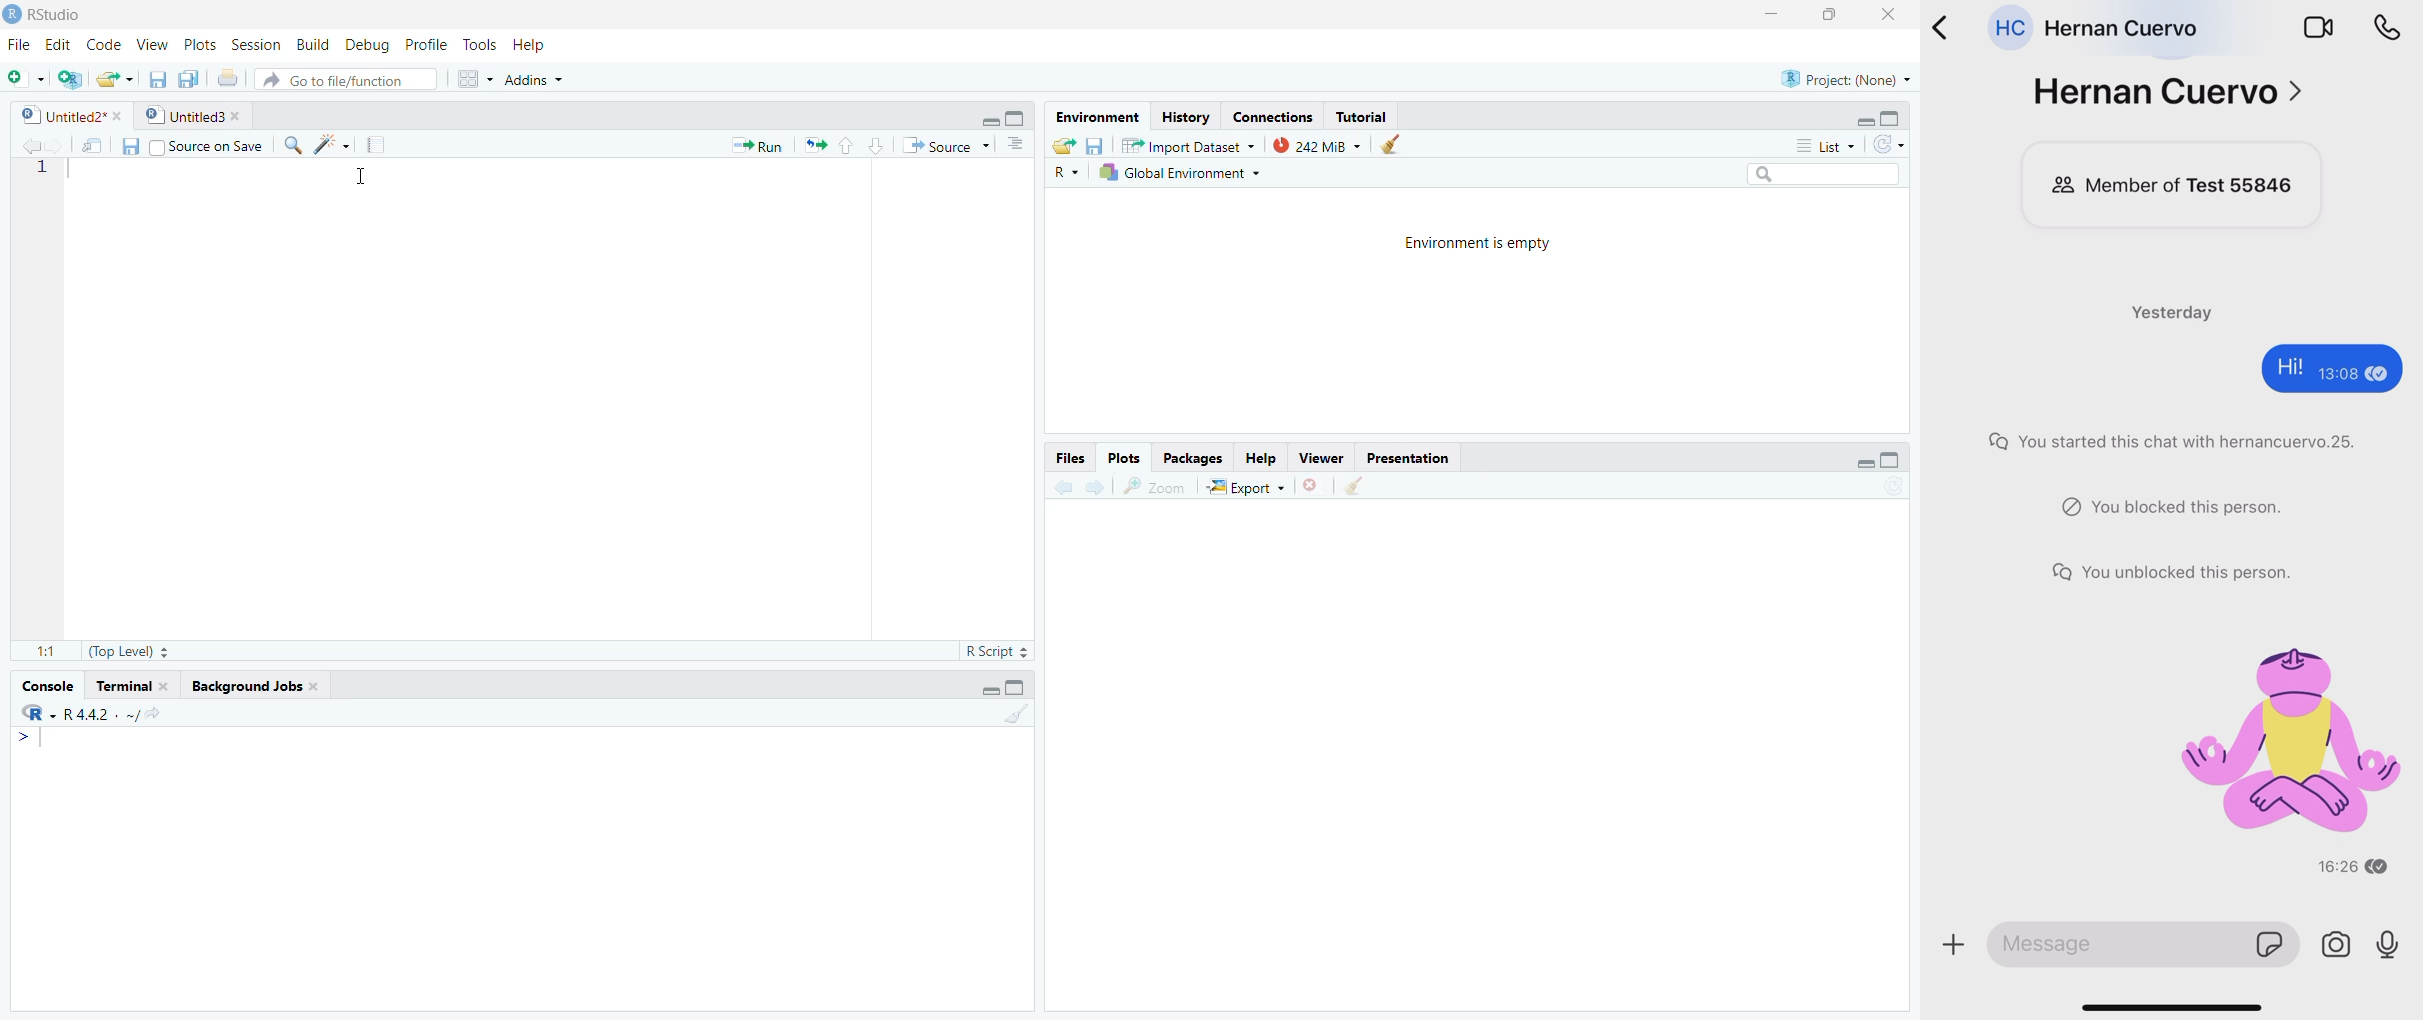  What do you see at coordinates (14, 15) in the screenshot?
I see `logo` at bounding box center [14, 15].